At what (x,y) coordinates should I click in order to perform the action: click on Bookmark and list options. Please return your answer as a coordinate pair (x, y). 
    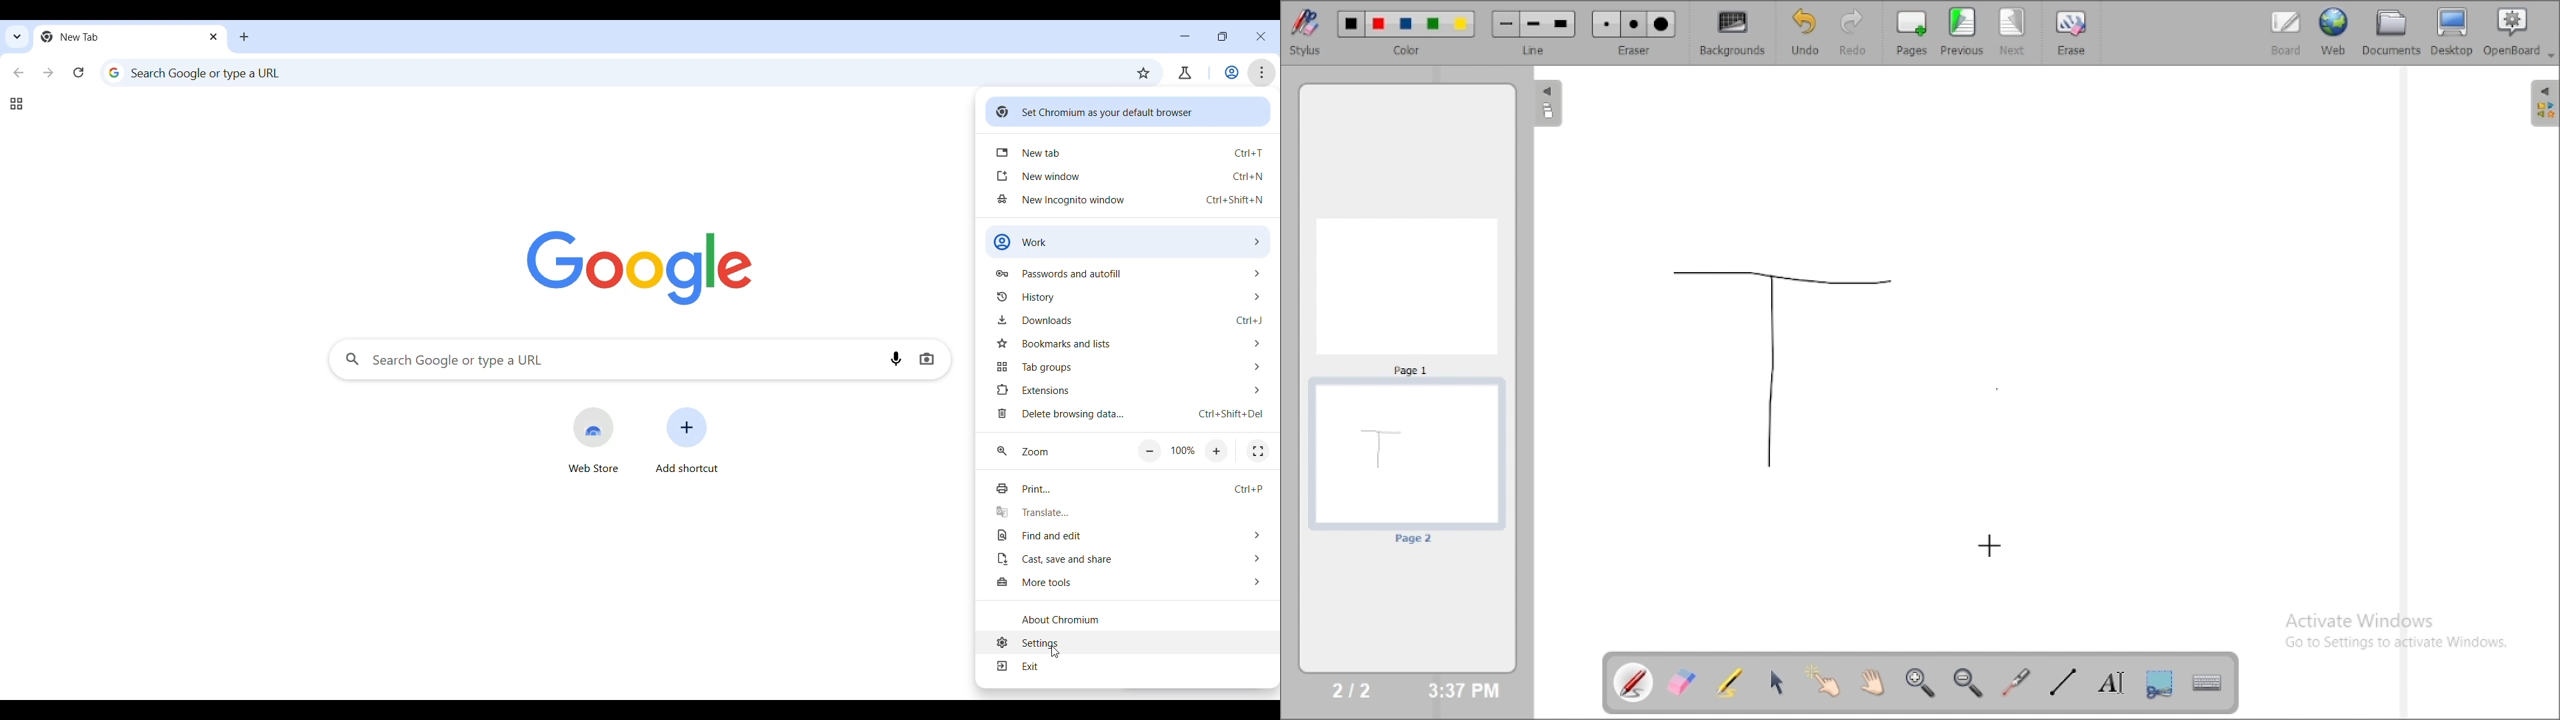
    Looking at the image, I should click on (1129, 343).